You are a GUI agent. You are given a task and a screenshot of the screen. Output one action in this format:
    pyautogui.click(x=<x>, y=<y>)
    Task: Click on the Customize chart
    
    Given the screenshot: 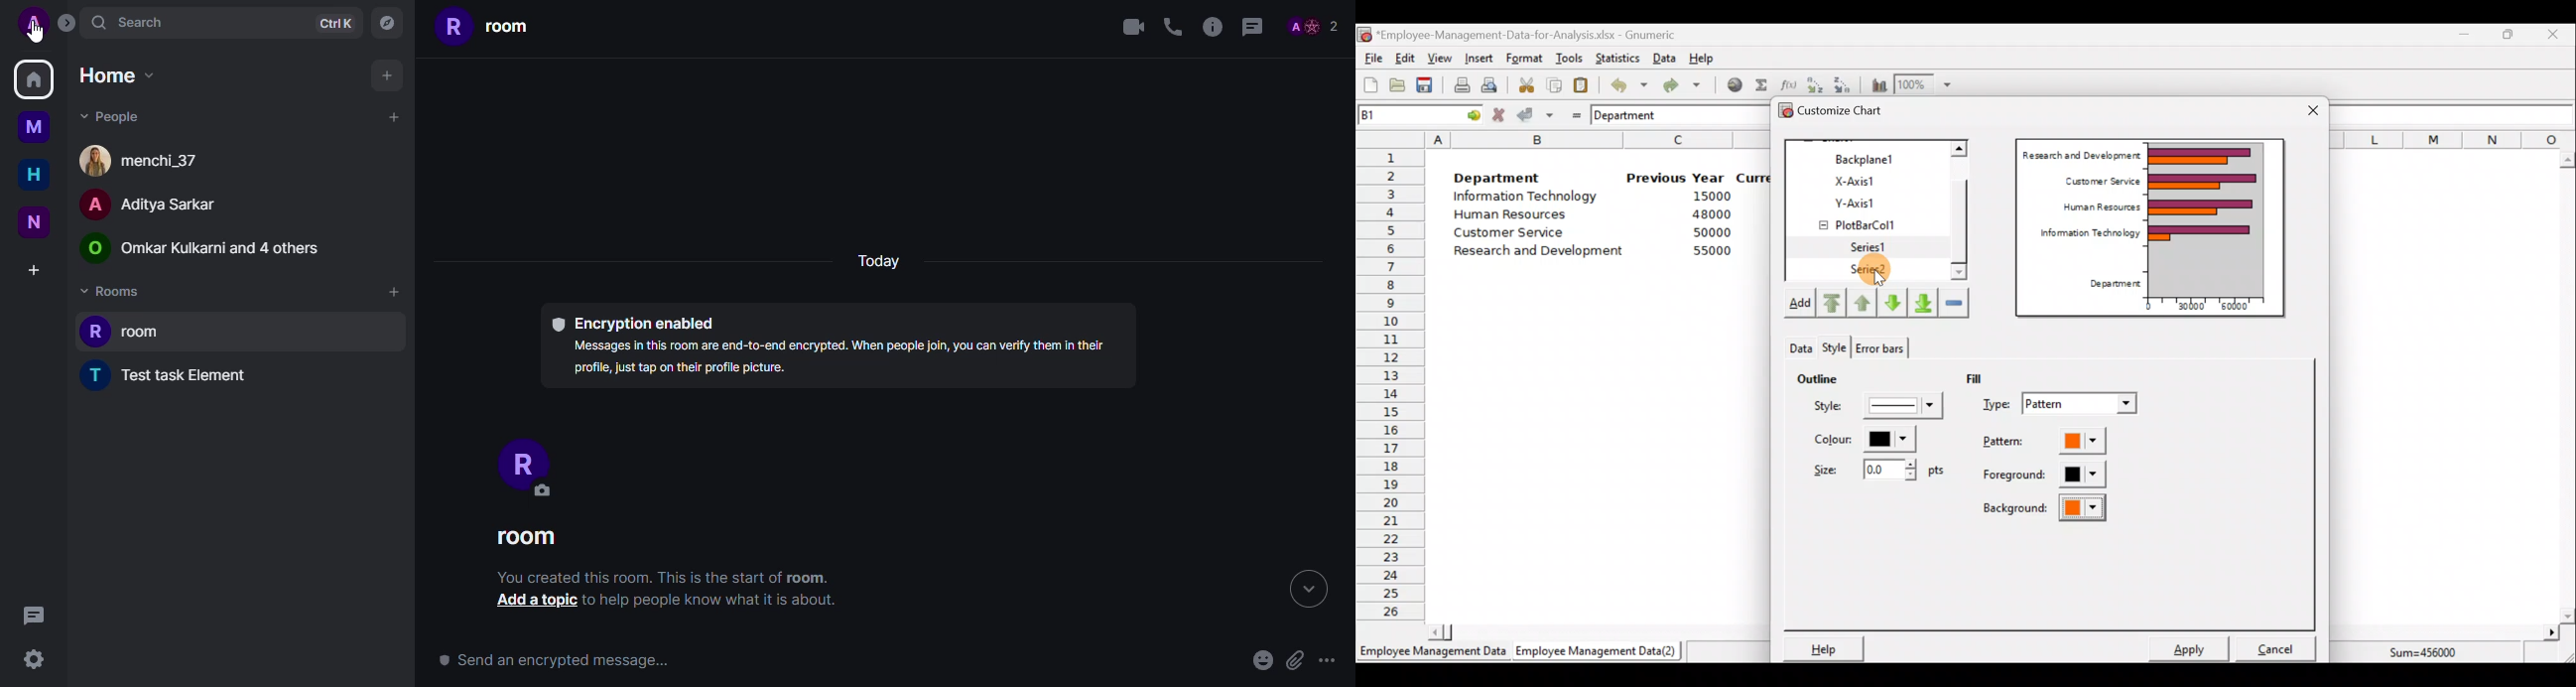 What is the action you would take?
    pyautogui.click(x=1849, y=113)
    